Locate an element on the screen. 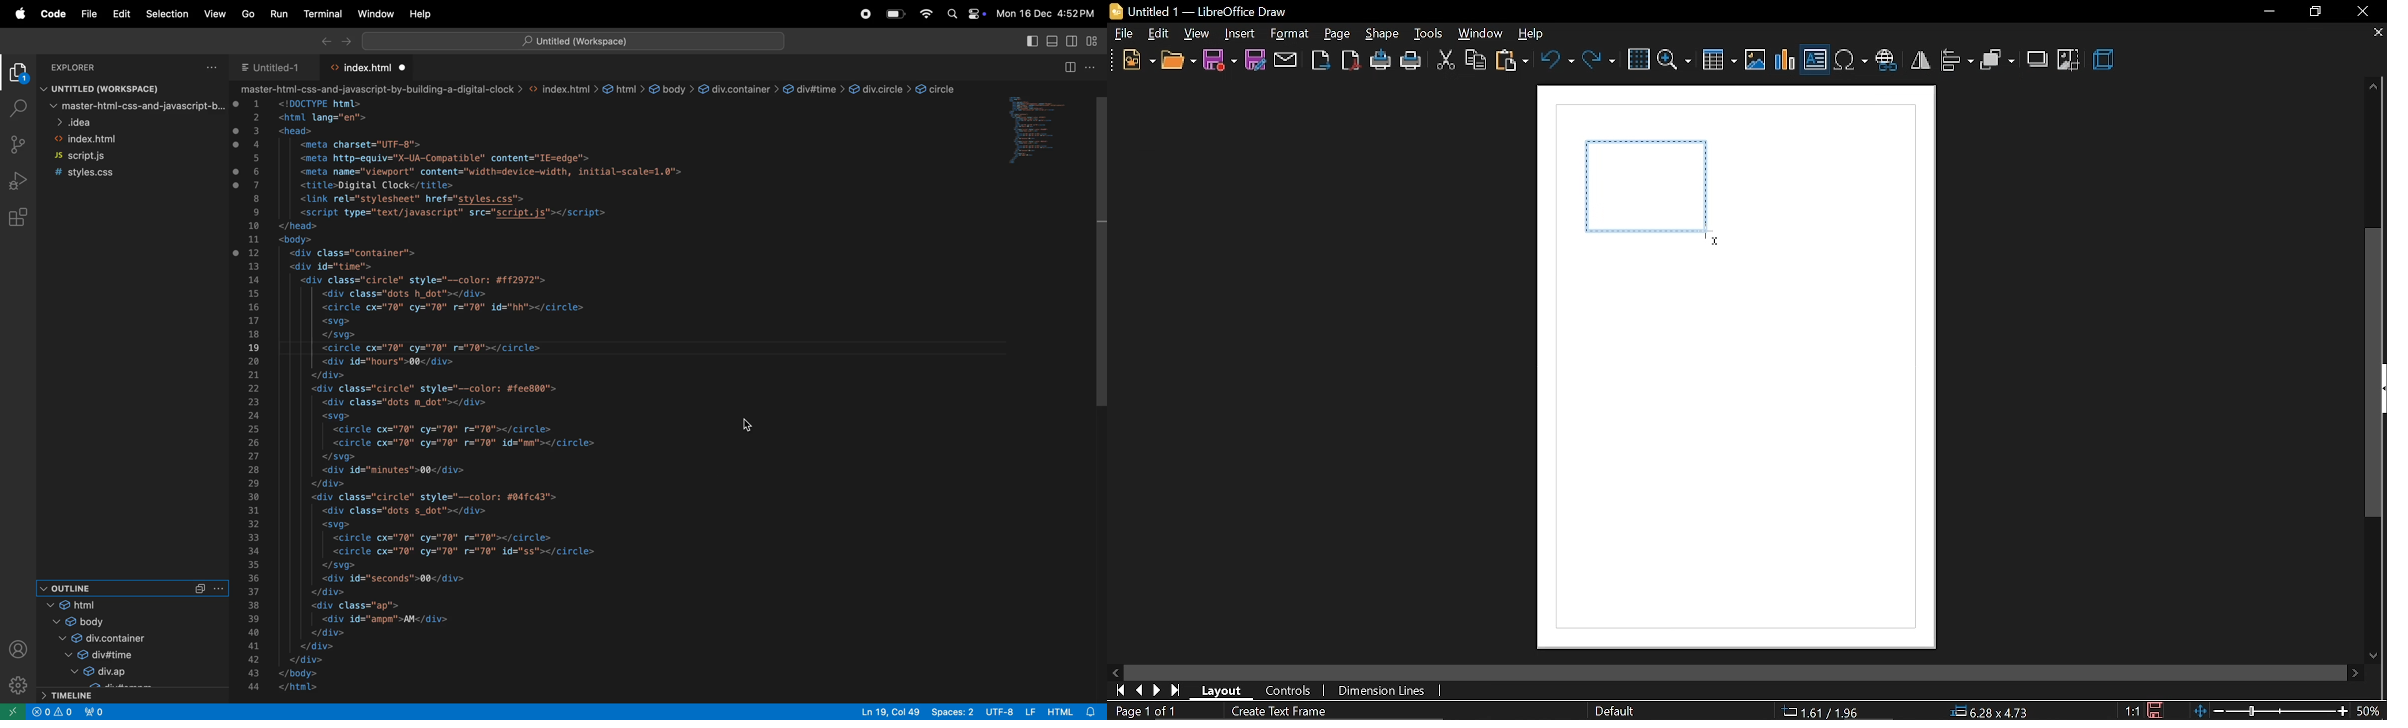 The width and height of the screenshot is (2408, 728). layout is located at coordinates (1228, 690).